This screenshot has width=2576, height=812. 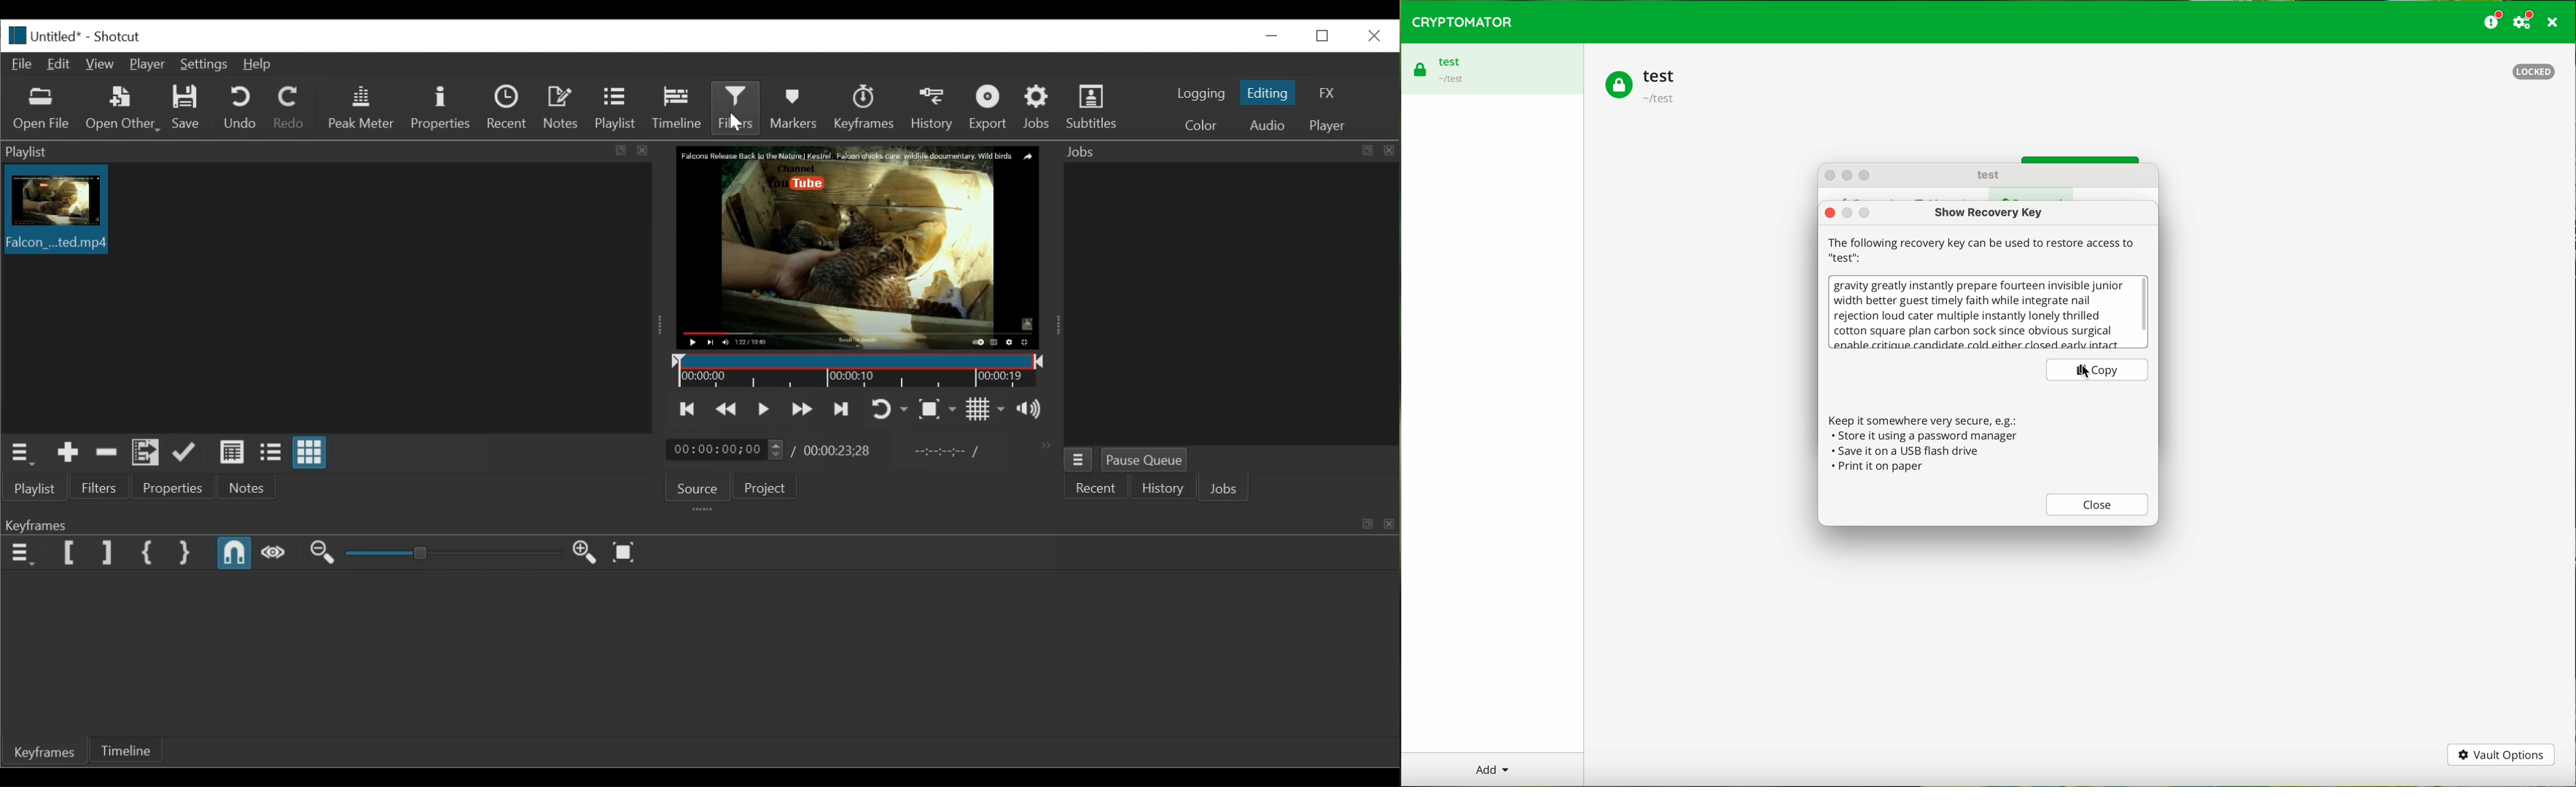 What do you see at coordinates (1037, 109) in the screenshot?
I see `Jobs` at bounding box center [1037, 109].